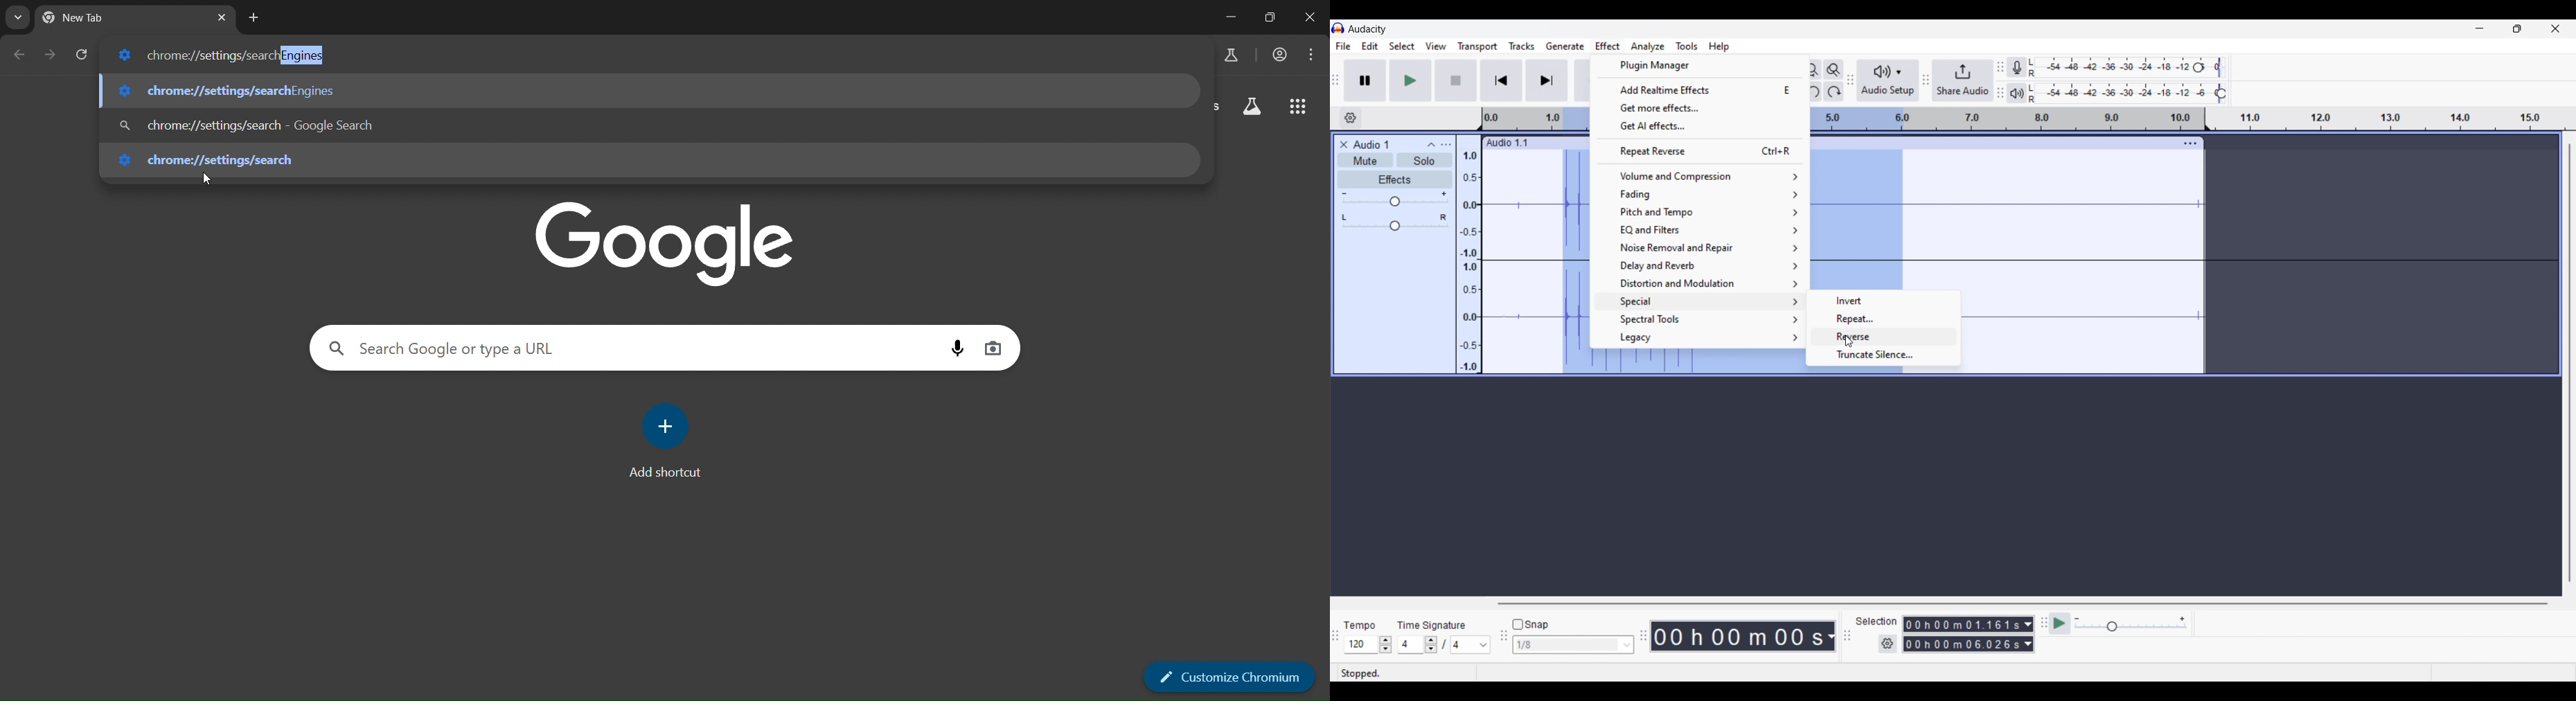  Describe the element at coordinates (1567, 645) in the screenshot. I see `Type in snap` at that location.